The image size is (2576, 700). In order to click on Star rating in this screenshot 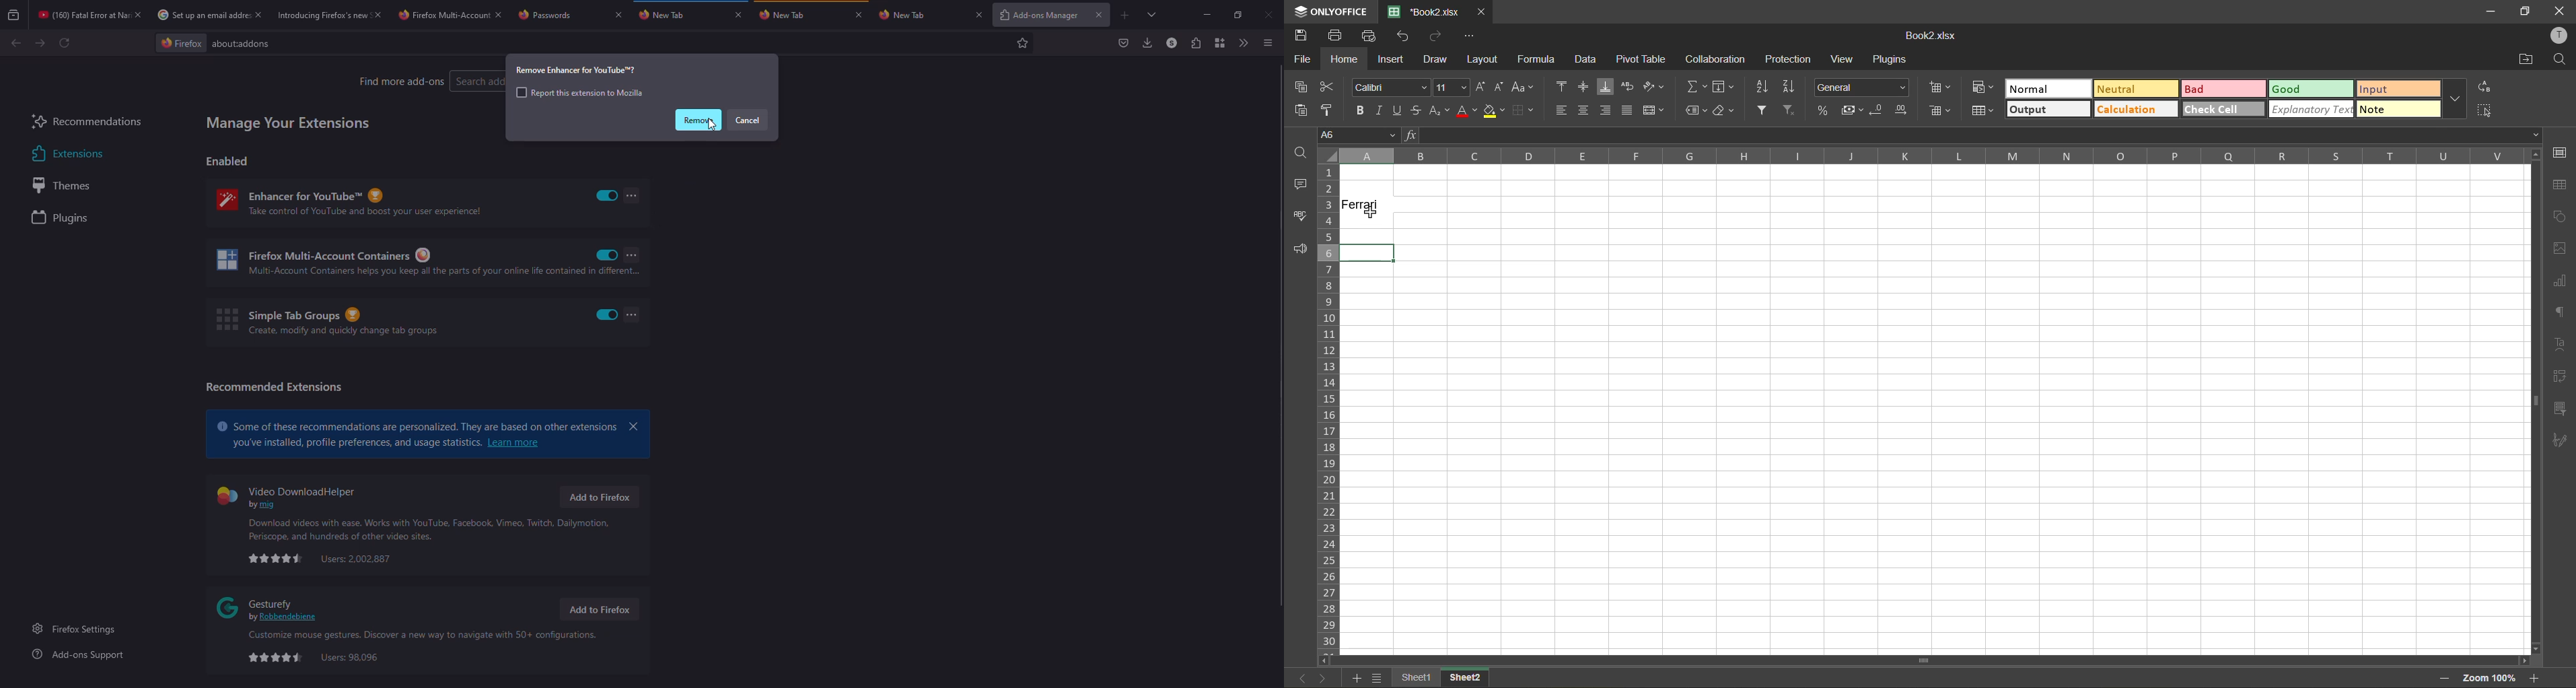, I will do `click(276, 558)`.